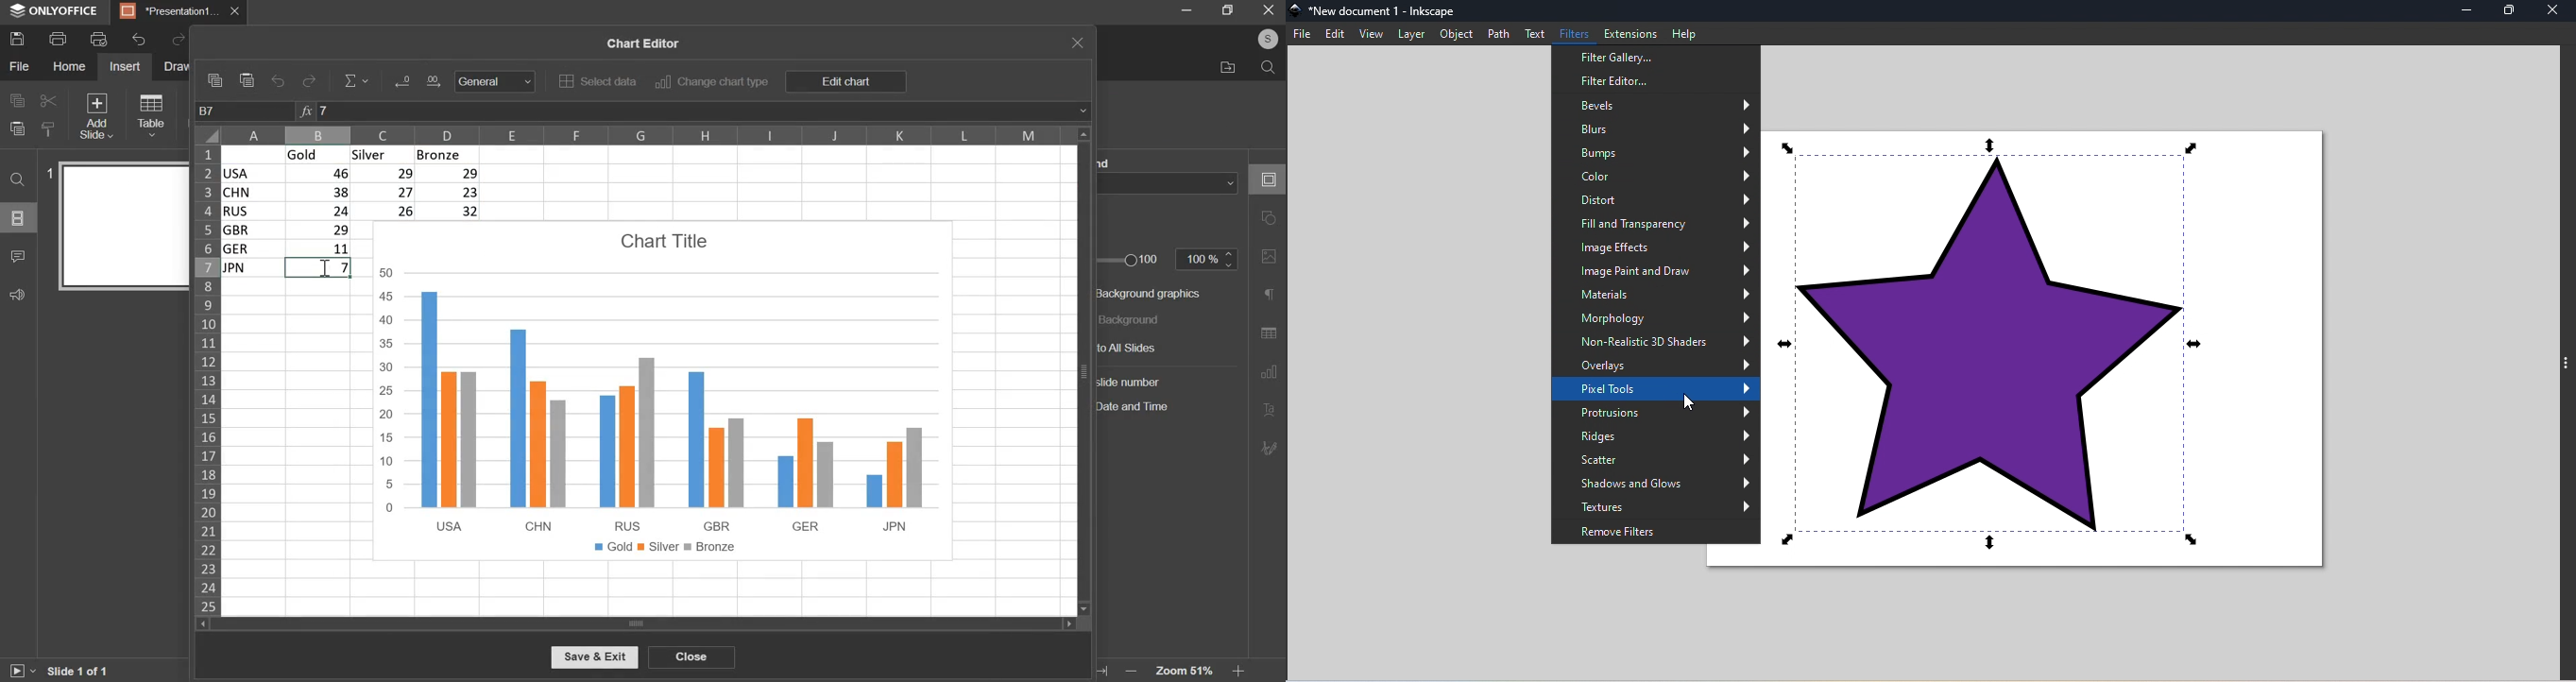 Image resolution: width=2576 pixels, height=700 pixels. What do you see at coordinates (207, 378) in the screenshot?
I see `rows` at bounding box center [207, 378].